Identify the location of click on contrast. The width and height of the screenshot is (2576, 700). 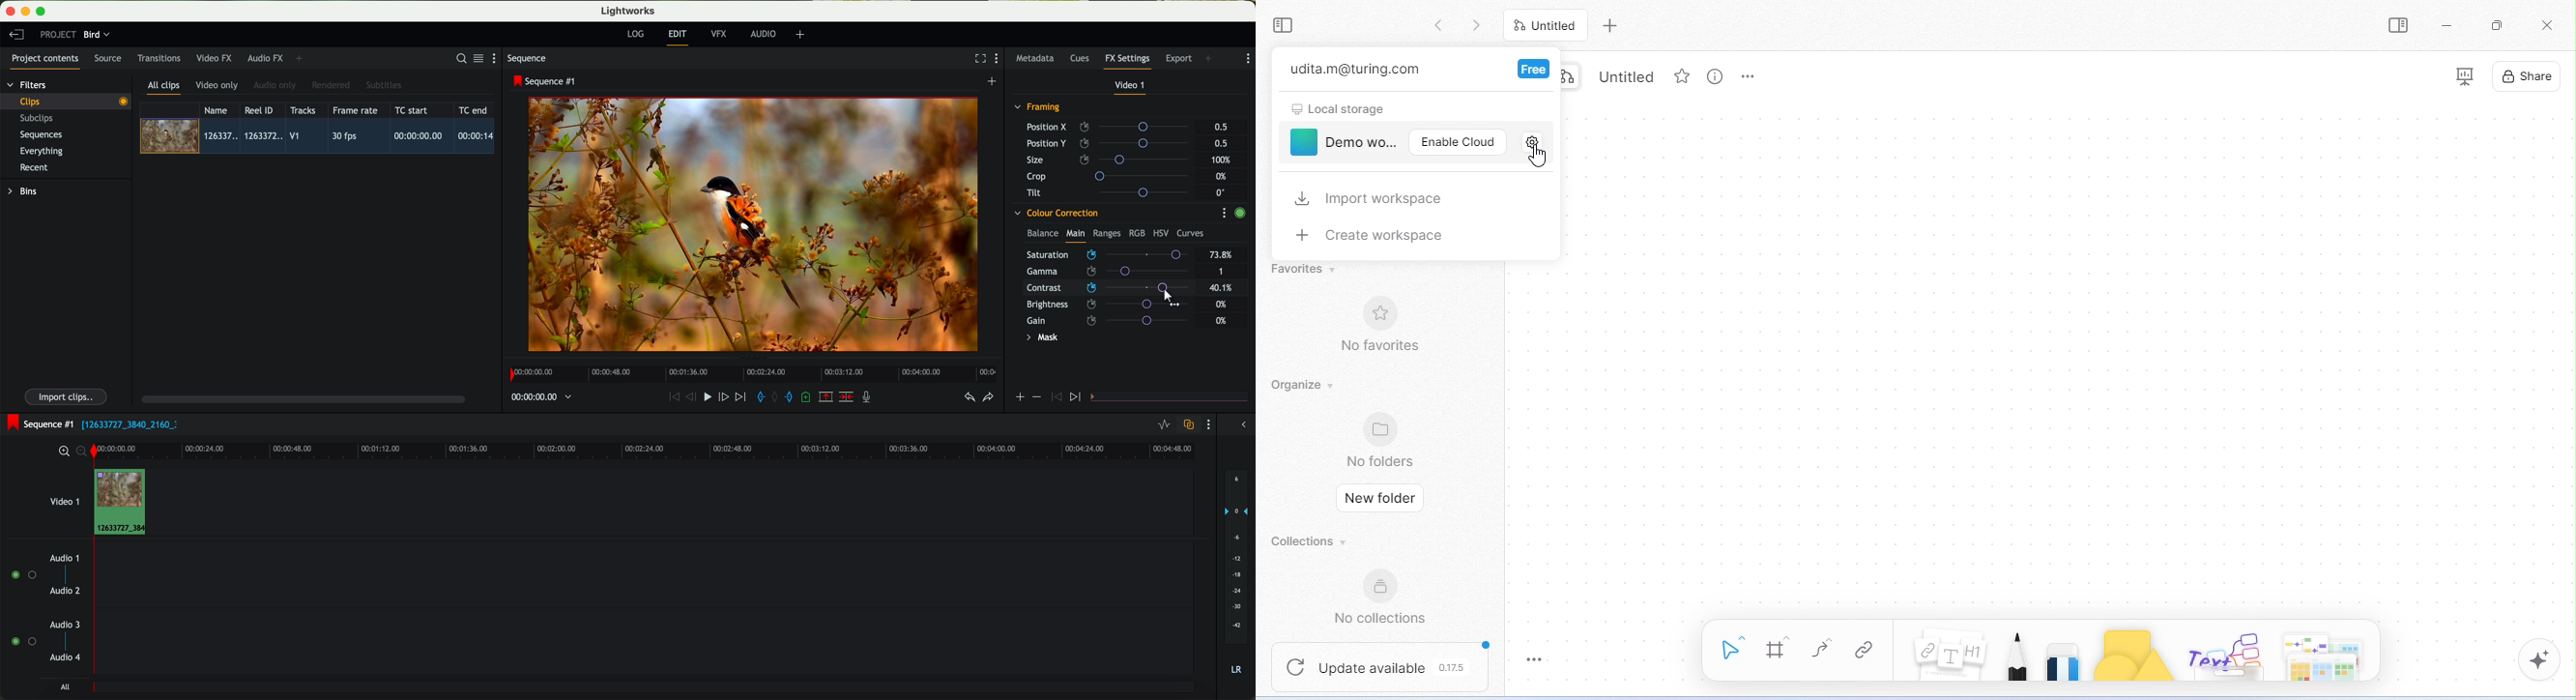
(1108, 289).